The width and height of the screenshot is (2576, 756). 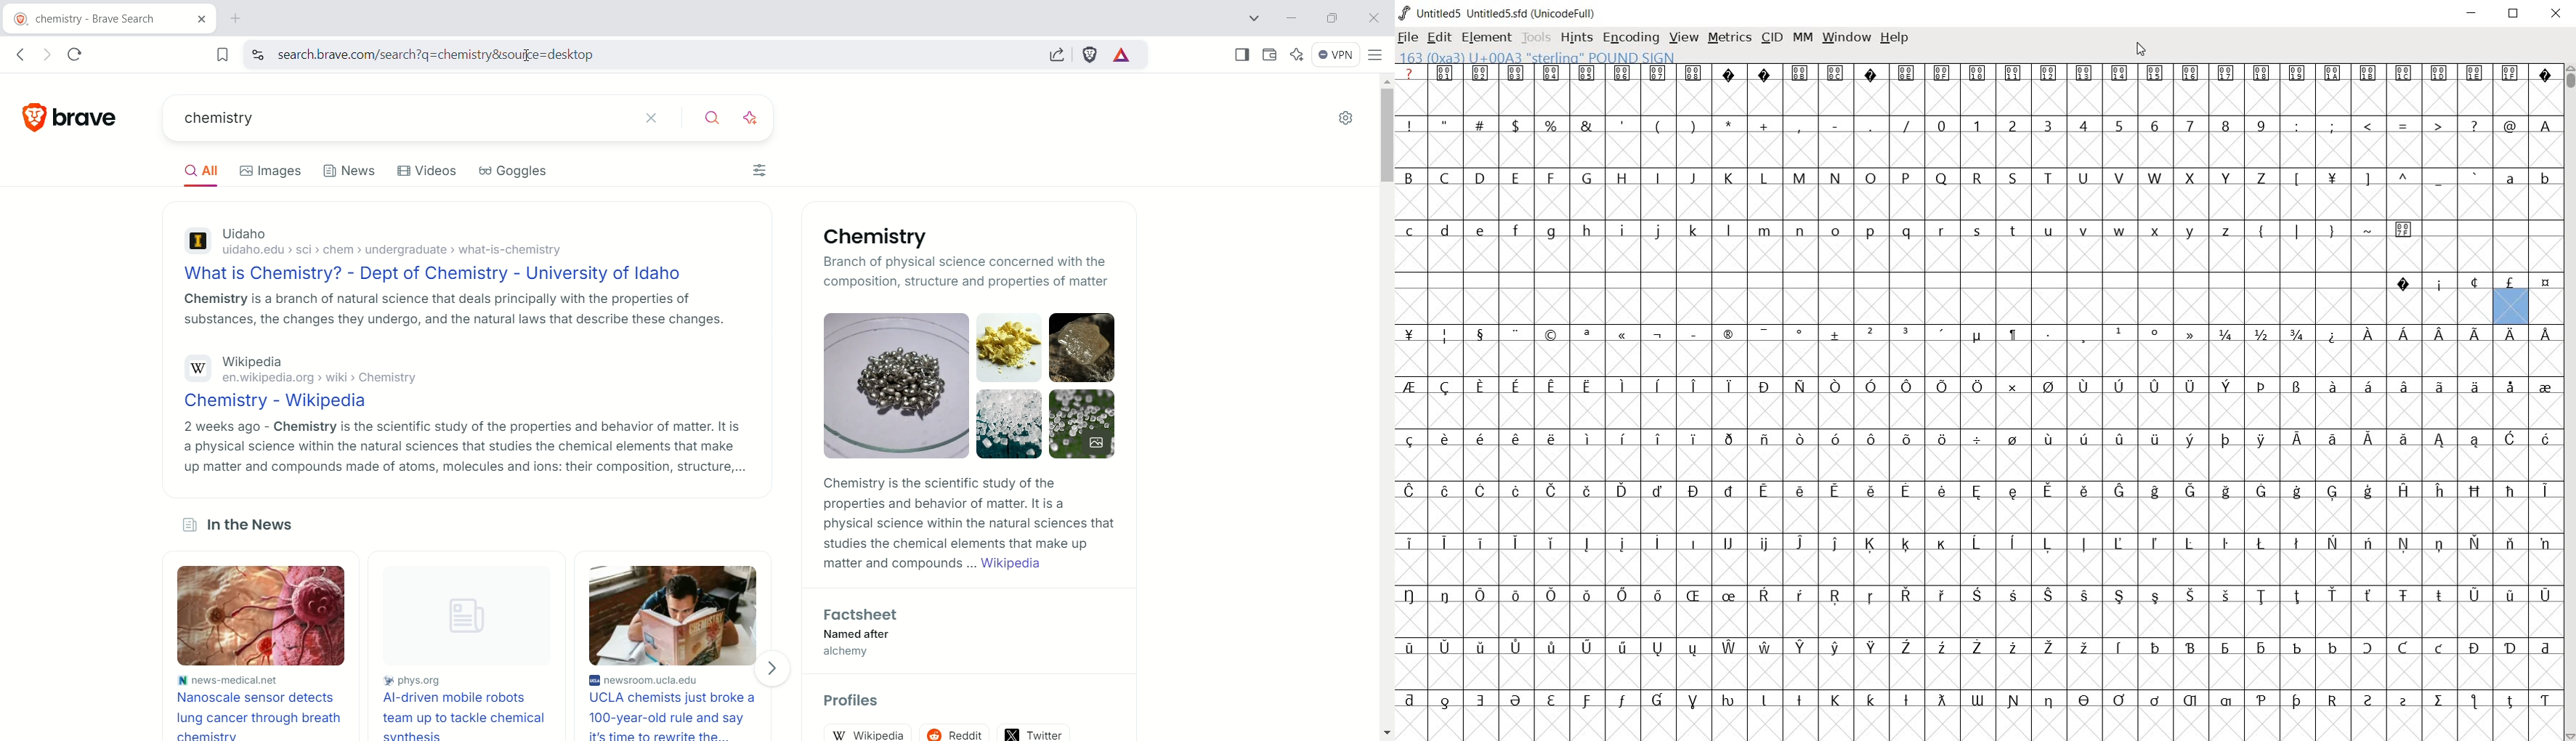 I want to click on Symbol, so click(x=1586, y=701).